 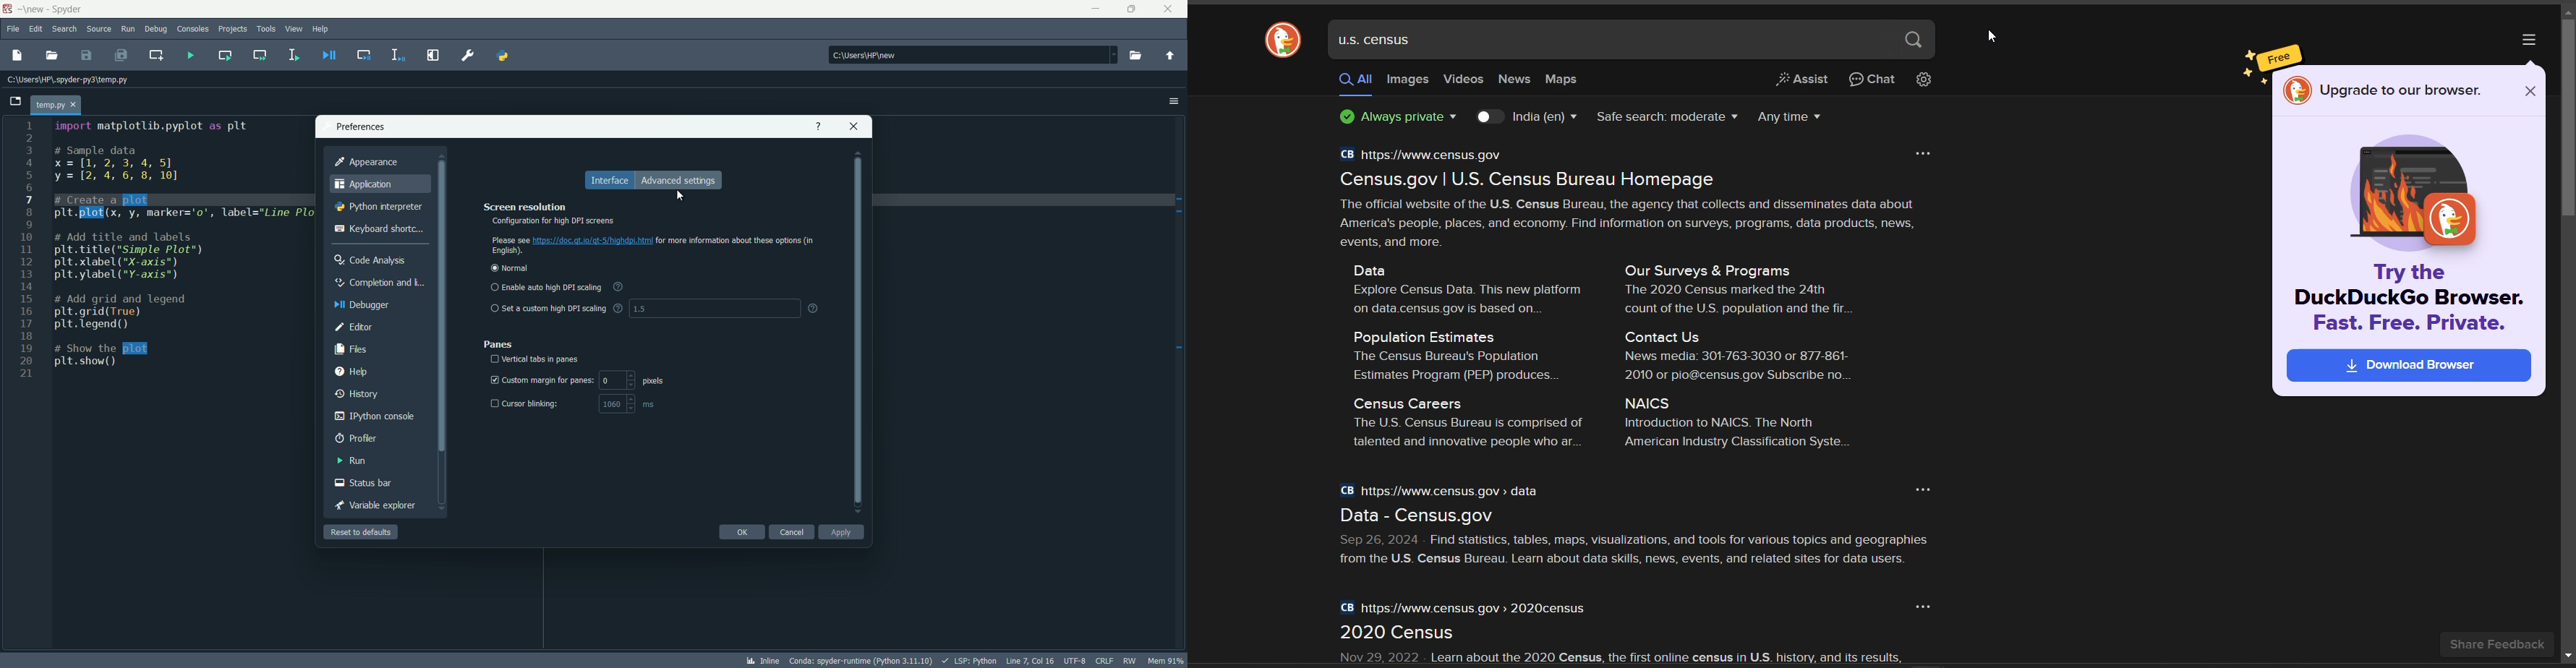 I want to click on 1060, so click(x=612, y=404).